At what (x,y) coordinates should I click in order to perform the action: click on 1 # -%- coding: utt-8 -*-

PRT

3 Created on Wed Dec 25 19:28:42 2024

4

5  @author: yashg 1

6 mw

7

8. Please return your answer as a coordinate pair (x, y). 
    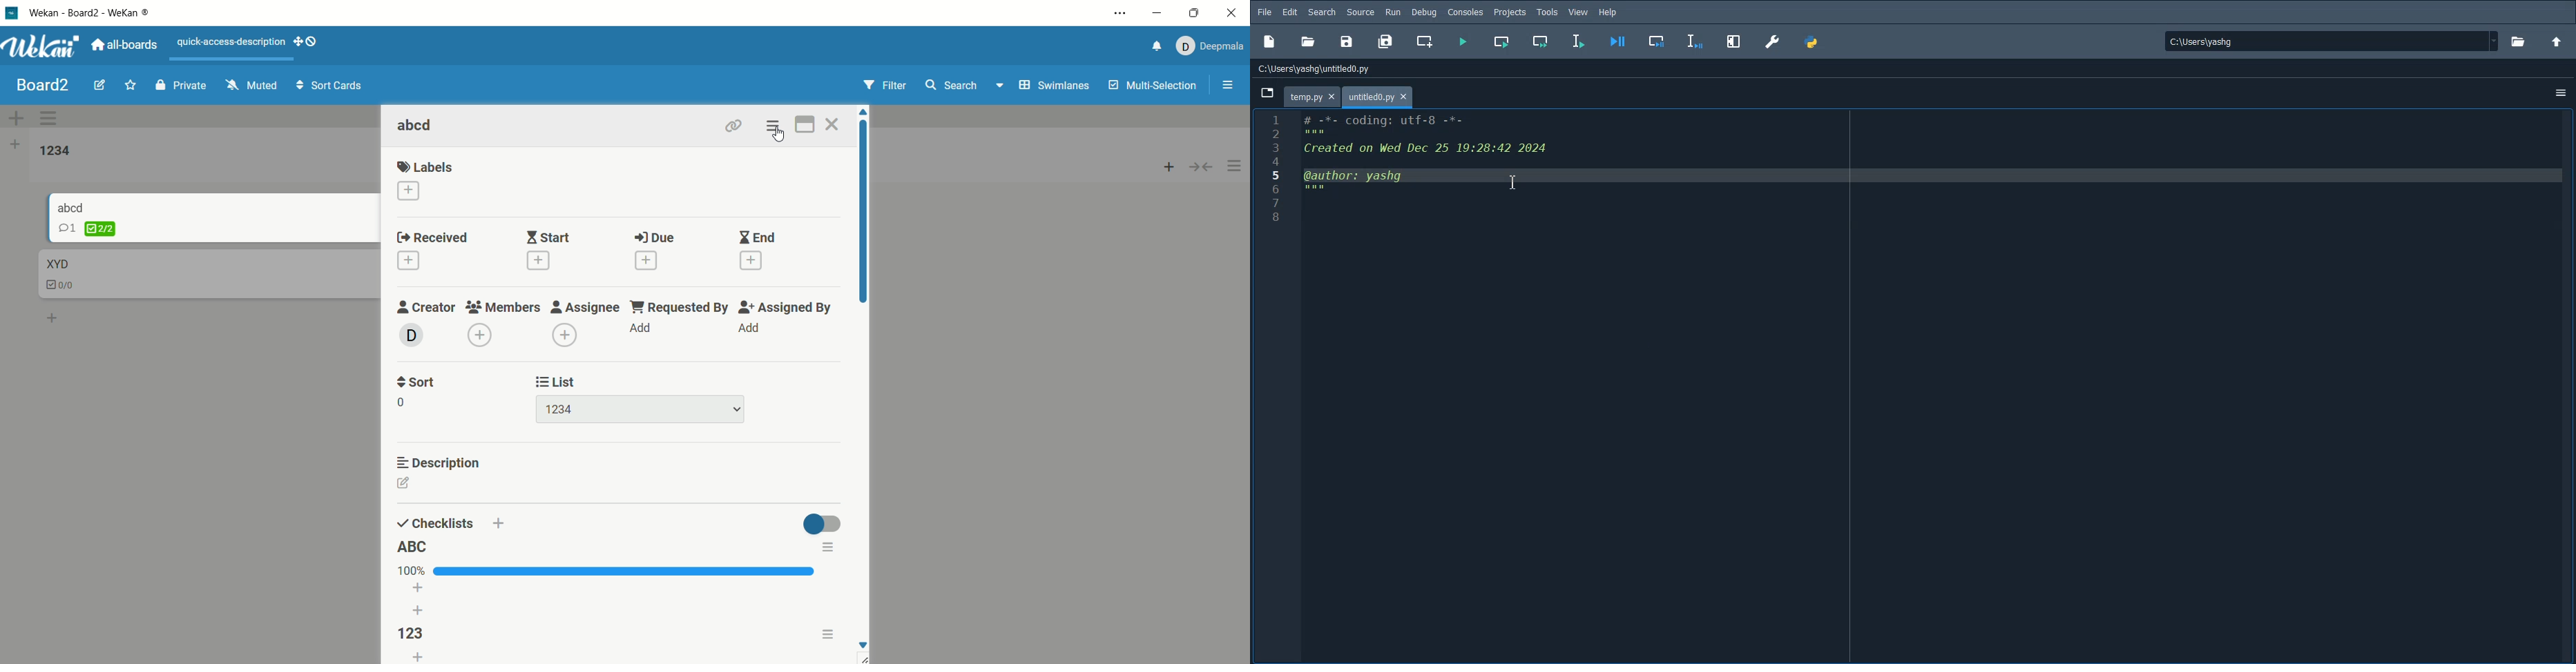
    Looking at the image, I should click on (1401, 170).